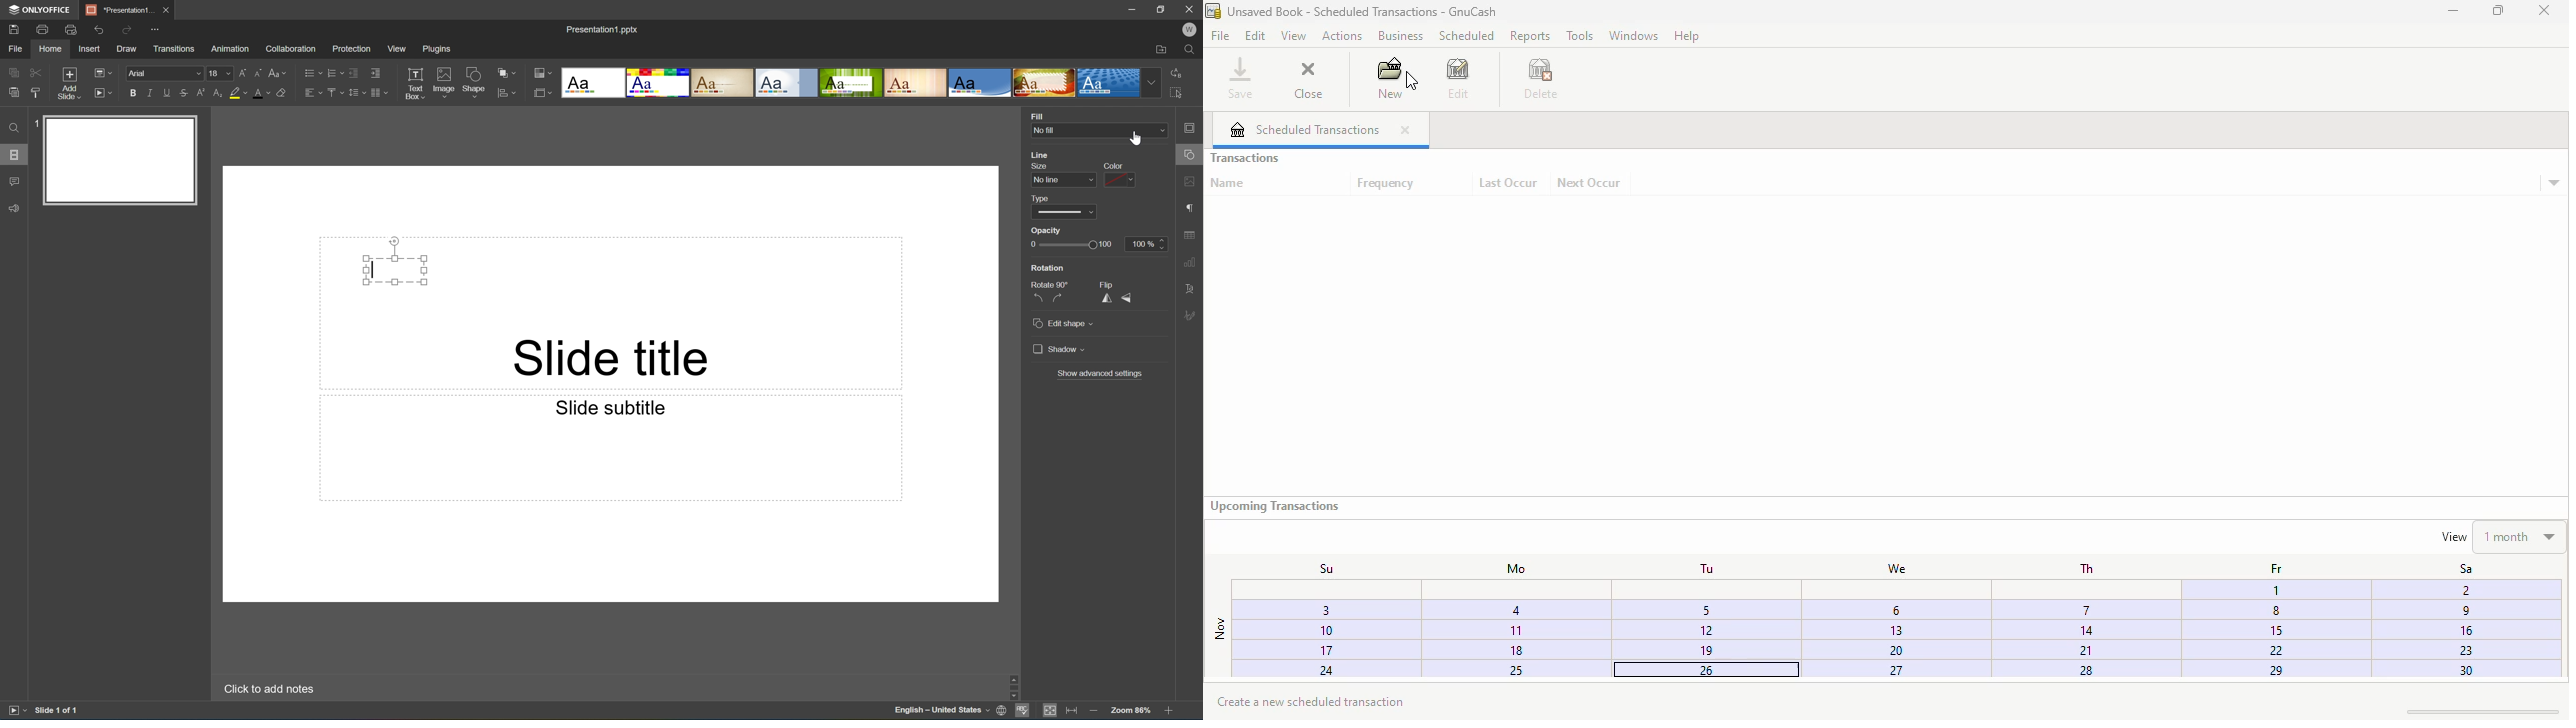 The height and width of the screenshot is (728, 2576). Describe the element at coordinates (475, 84) in the screenshot. I see `Shape` at that location.